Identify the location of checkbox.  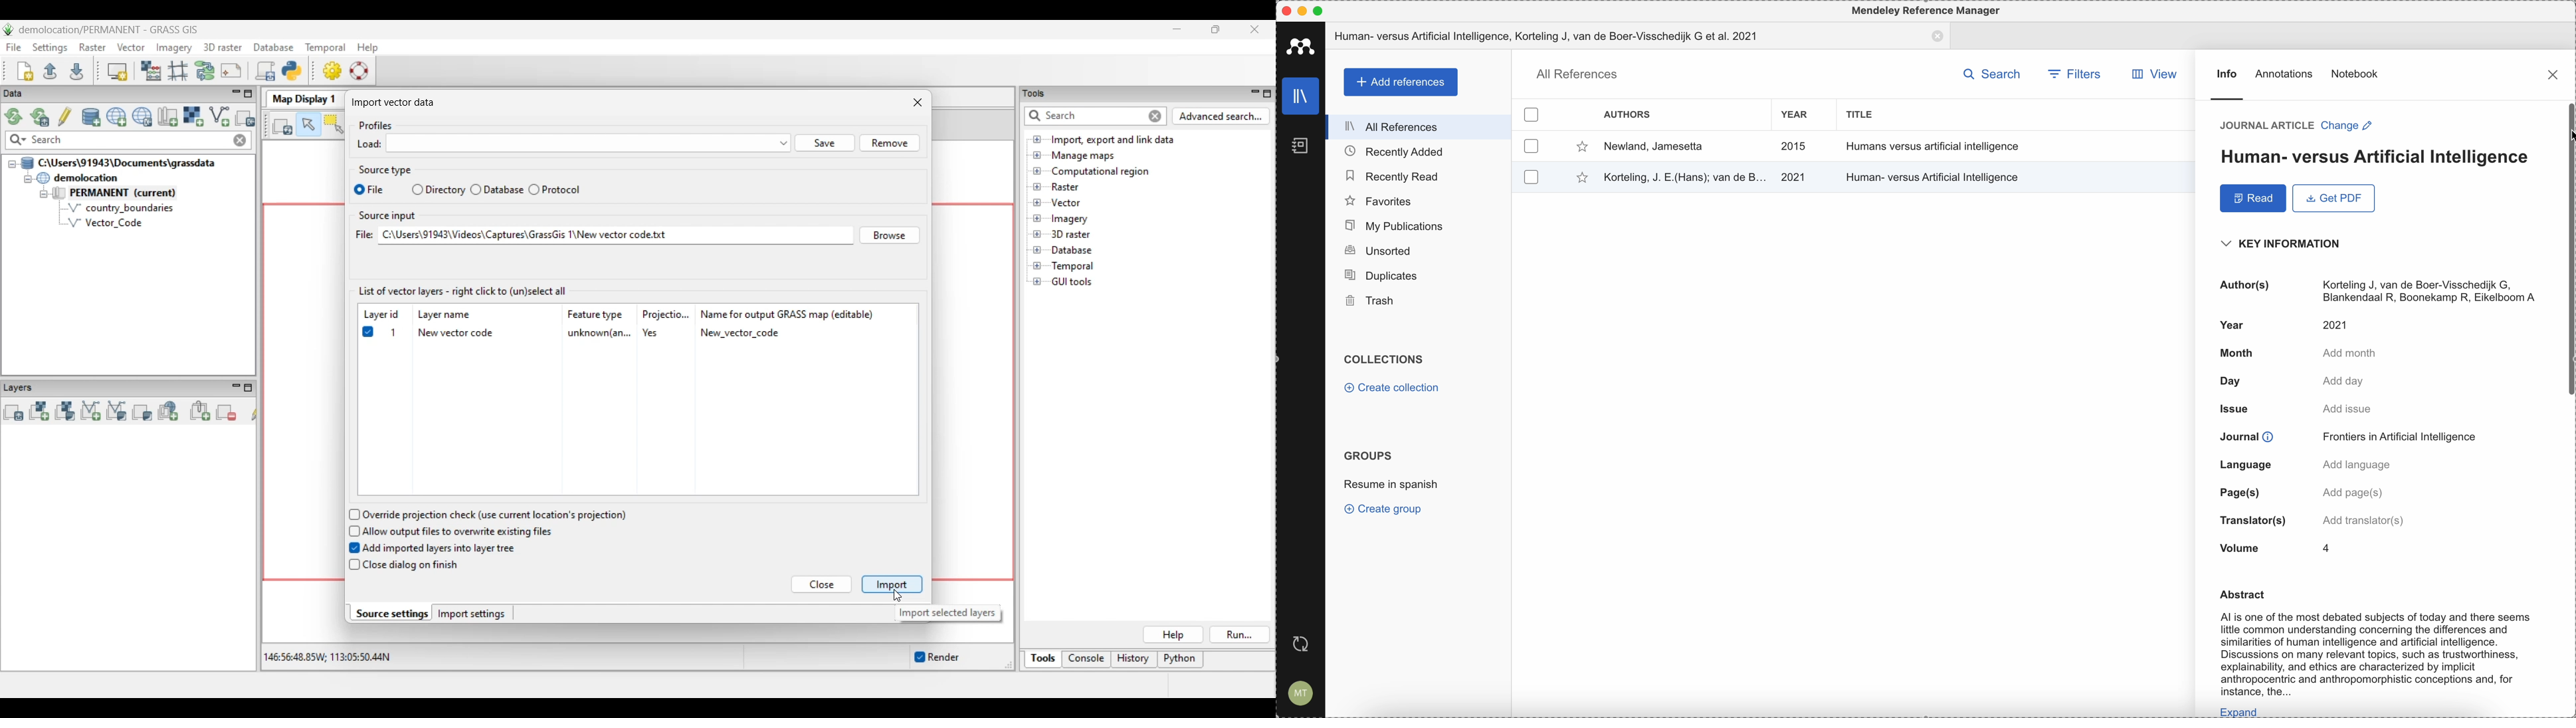
(1529, 176).